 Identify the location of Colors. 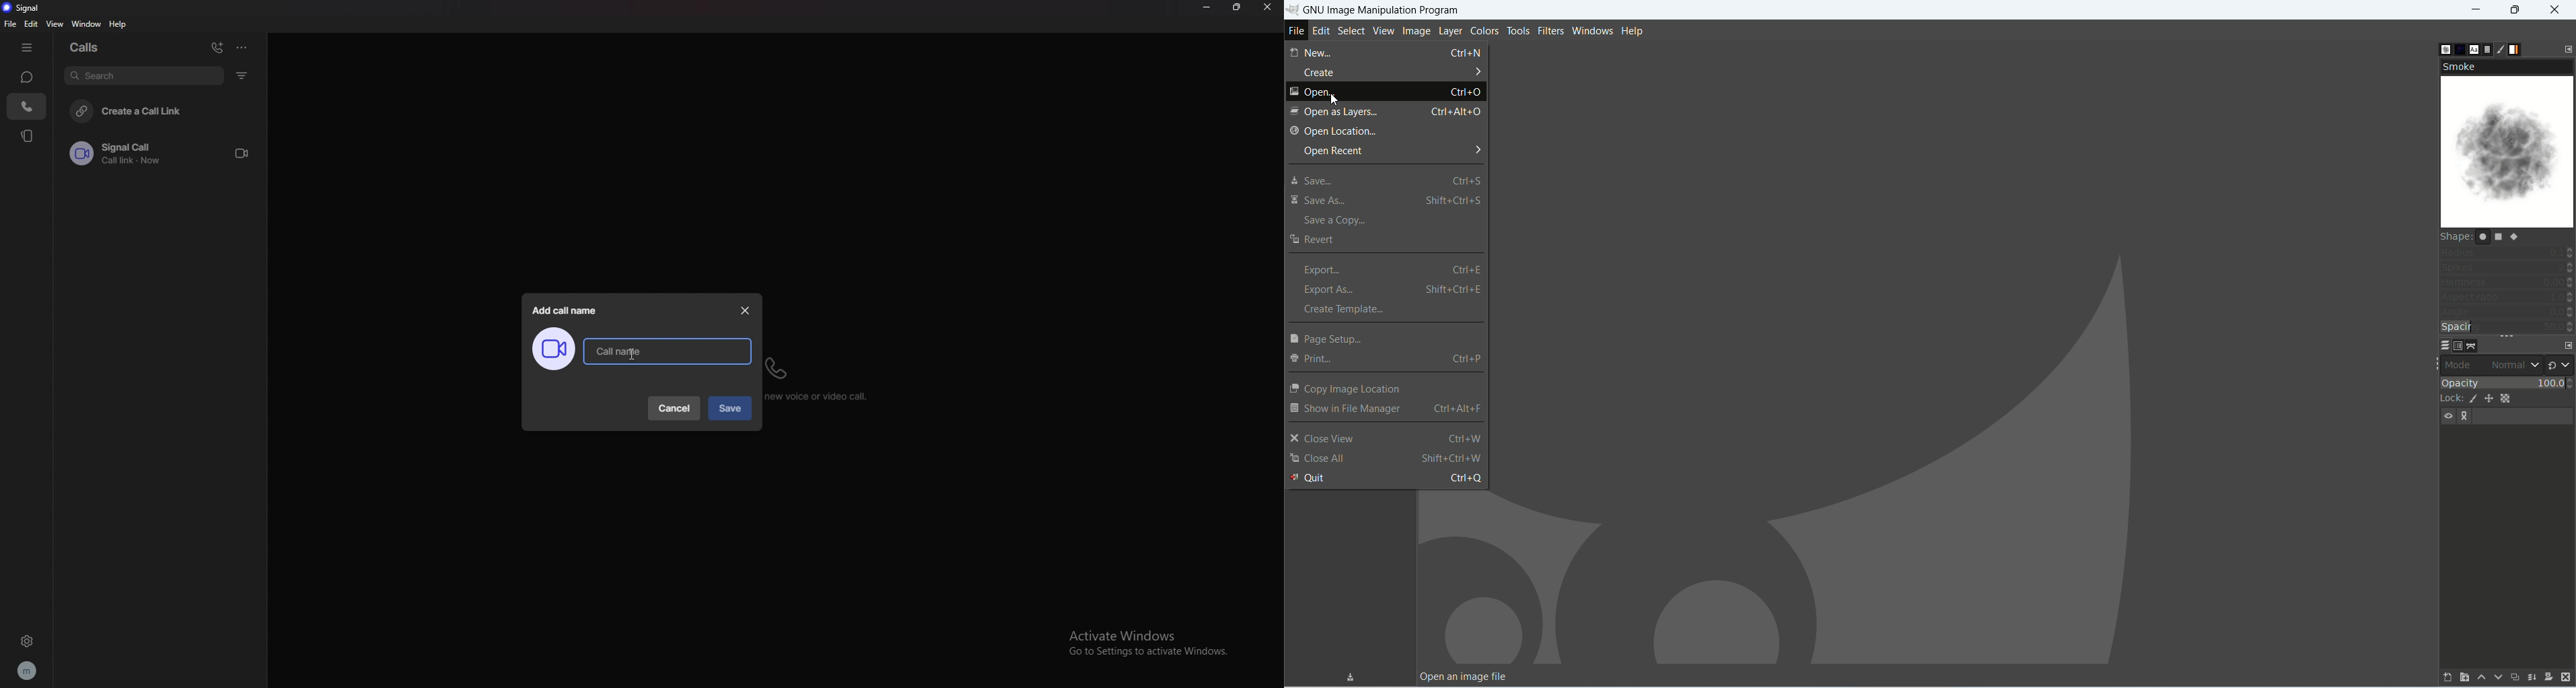
(1484, 30).